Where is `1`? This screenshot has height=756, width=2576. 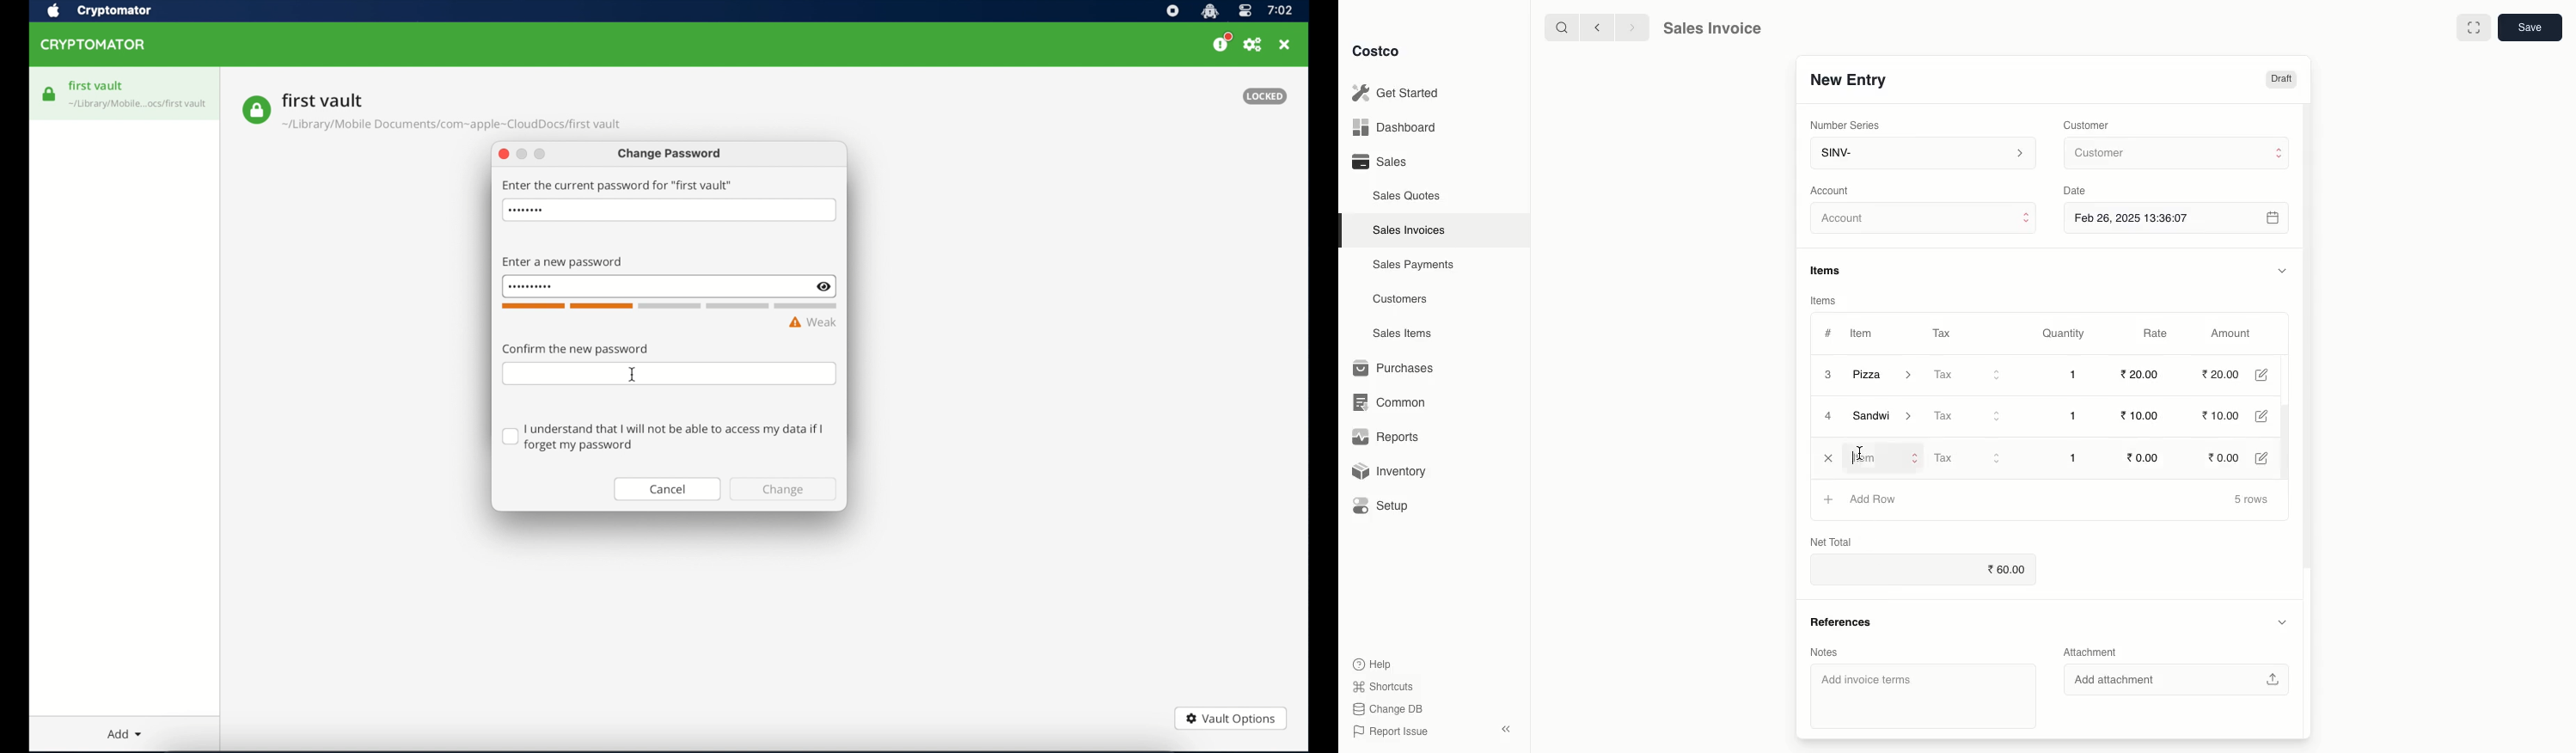 1 is located at coordinates (2076, 456).